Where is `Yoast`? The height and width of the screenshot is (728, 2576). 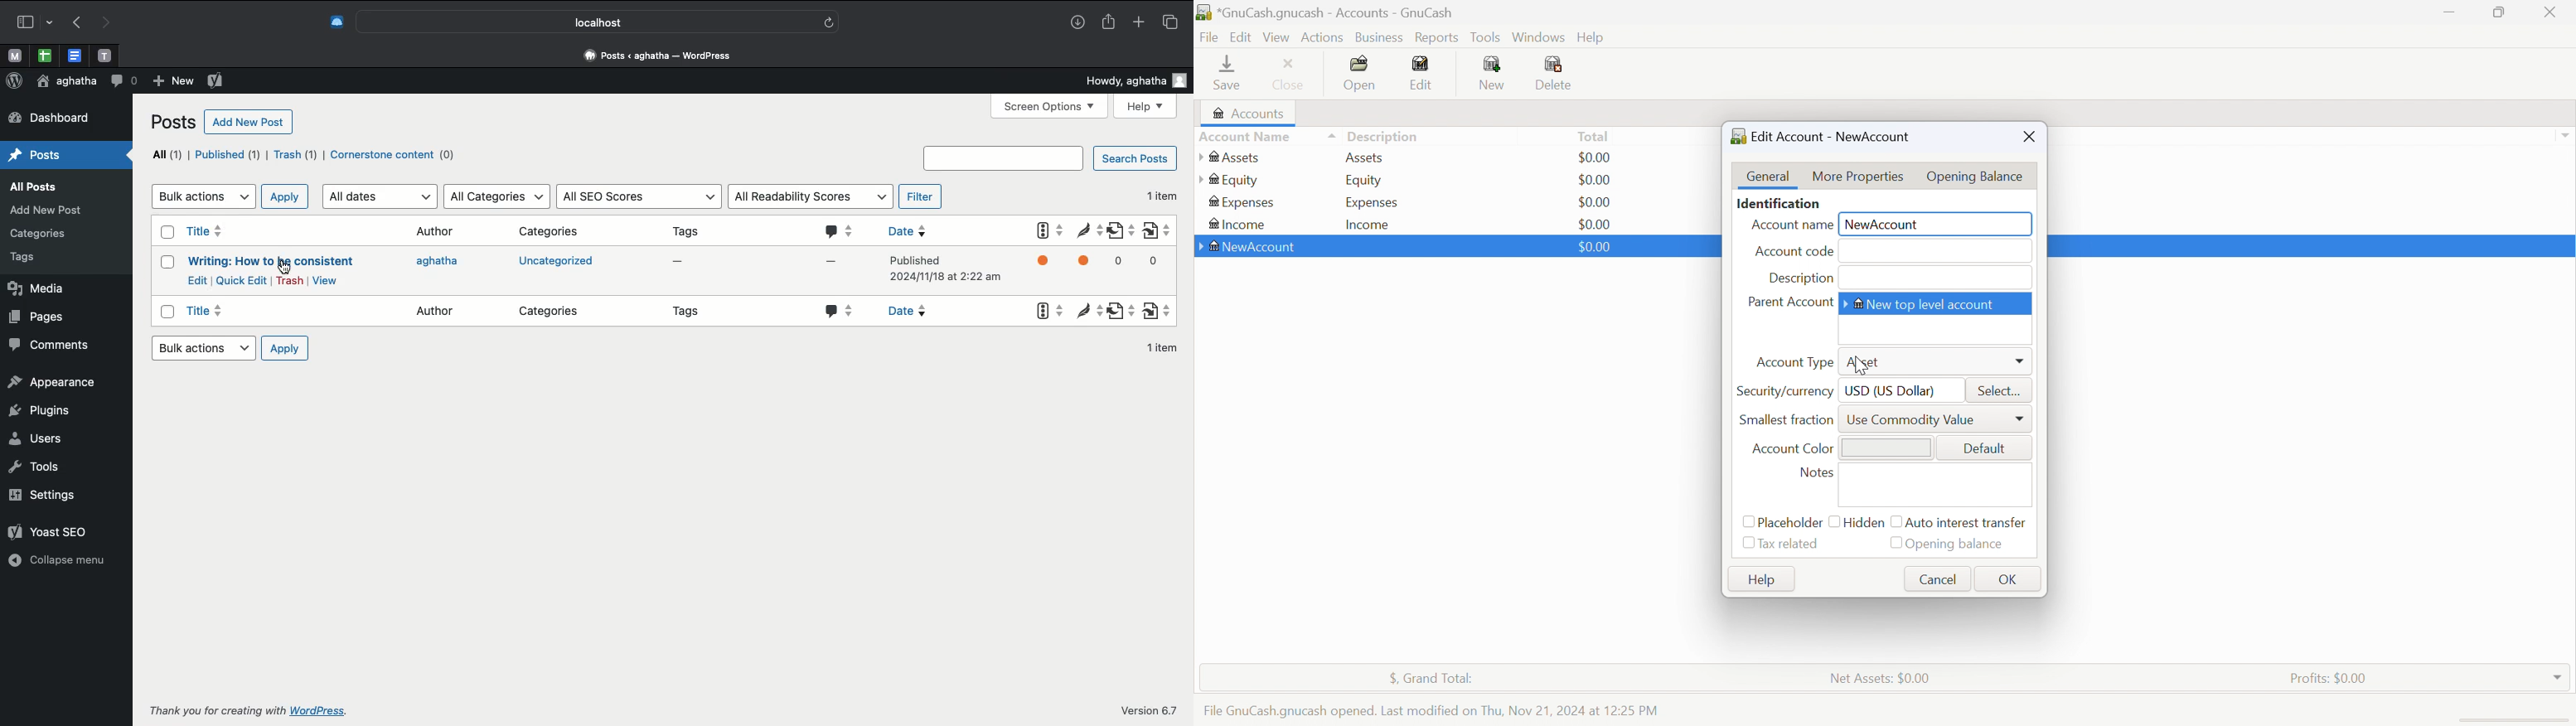
Yoast is located at coordinates (1048, 312).